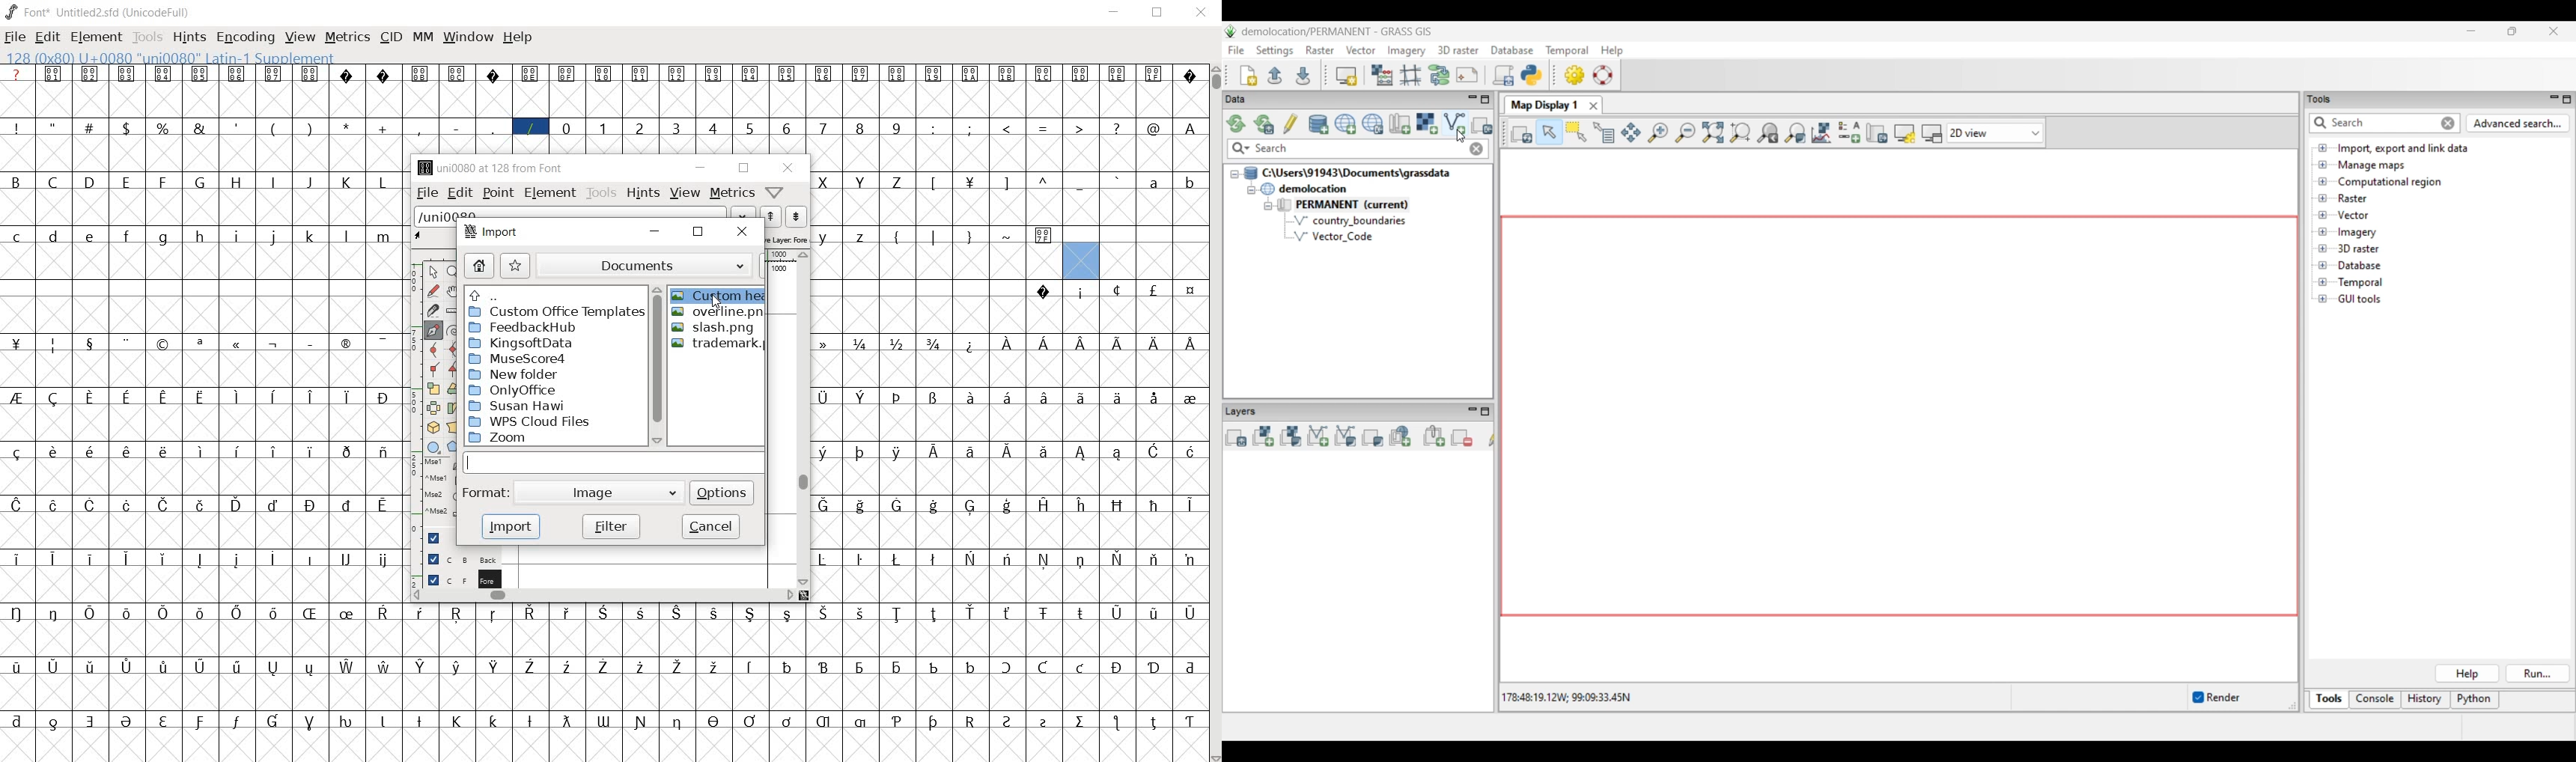  I want to click on glyph, so click(382, 722).